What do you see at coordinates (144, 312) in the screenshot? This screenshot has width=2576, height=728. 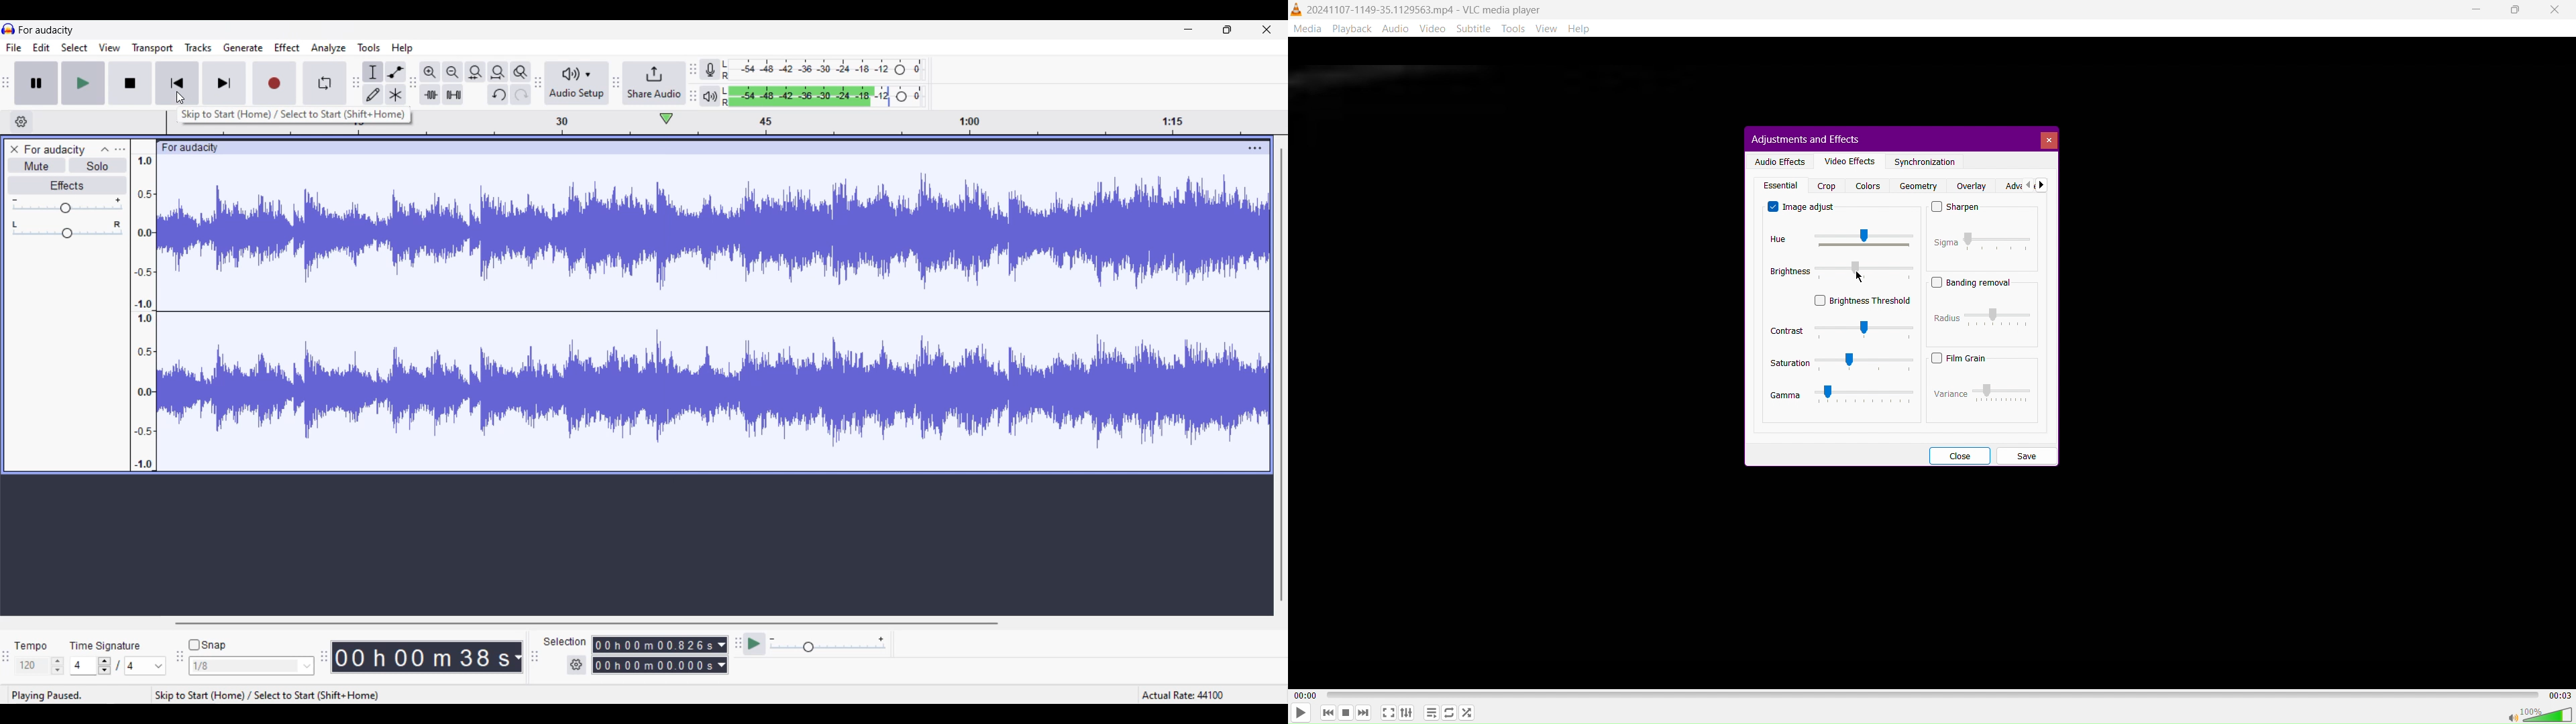 I see `Scale to measure sound intensity` at bounding box center [144, 312].